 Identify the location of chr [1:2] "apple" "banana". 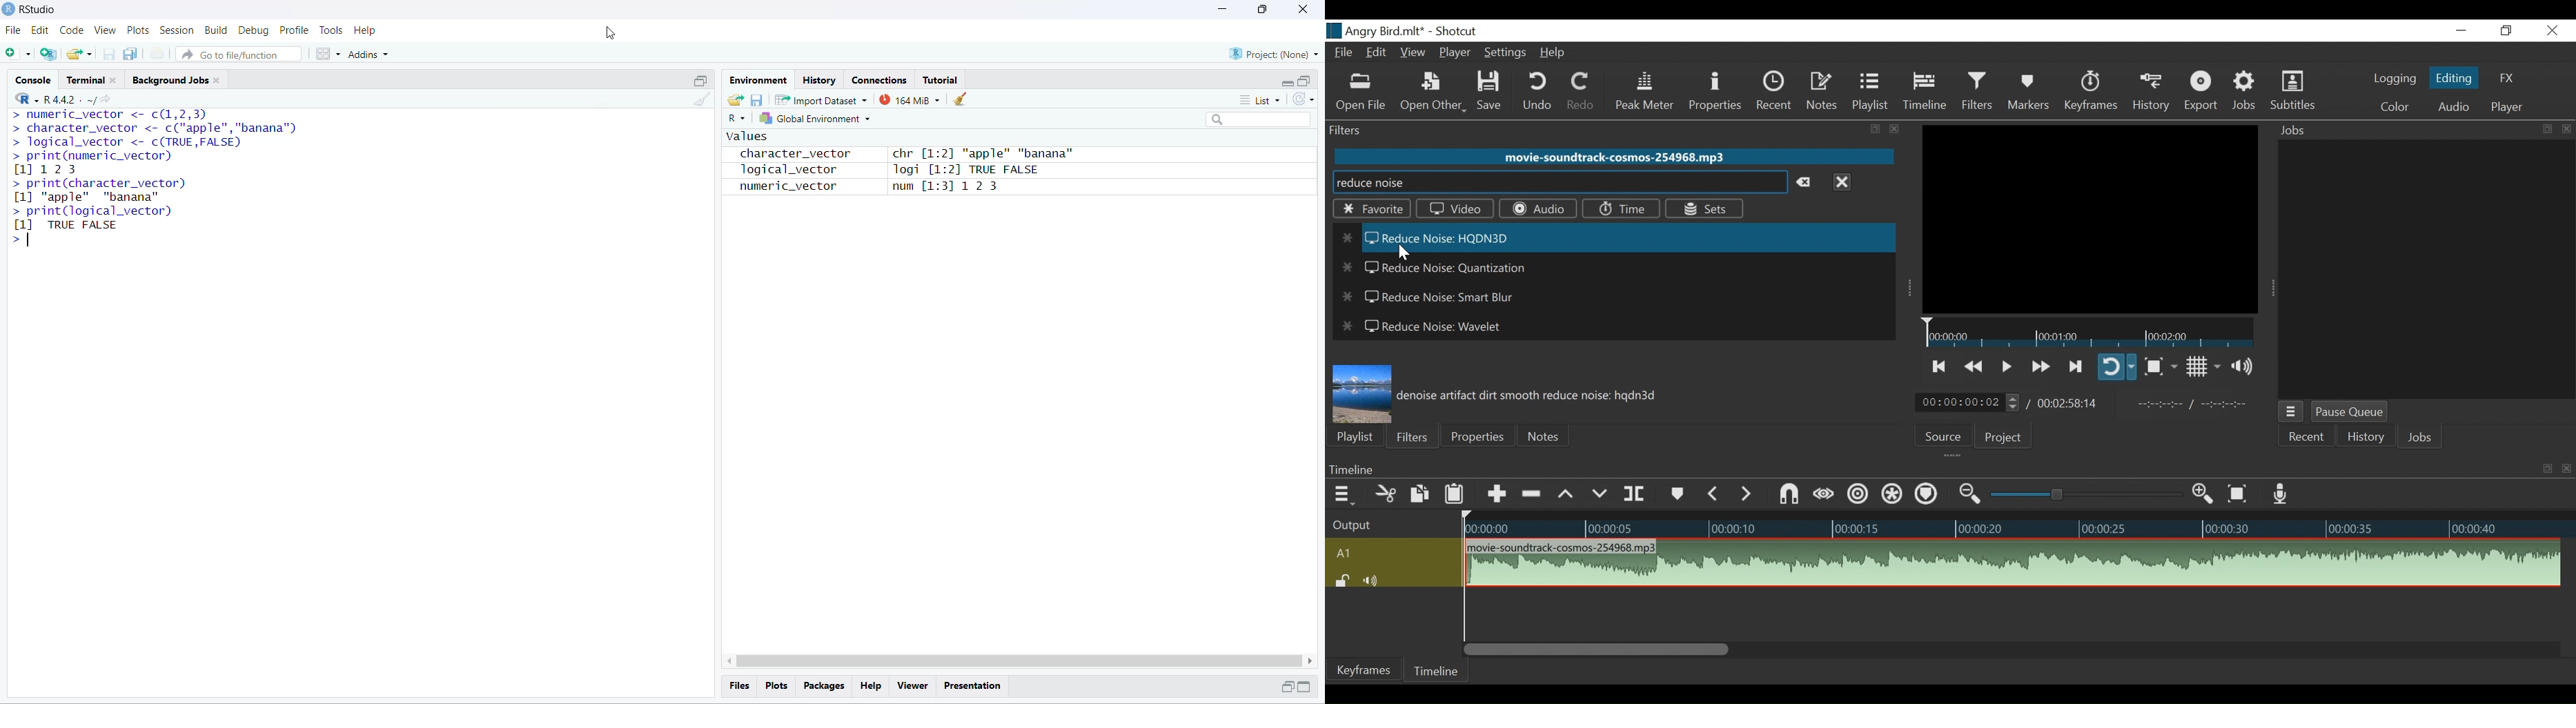
(982, 155).